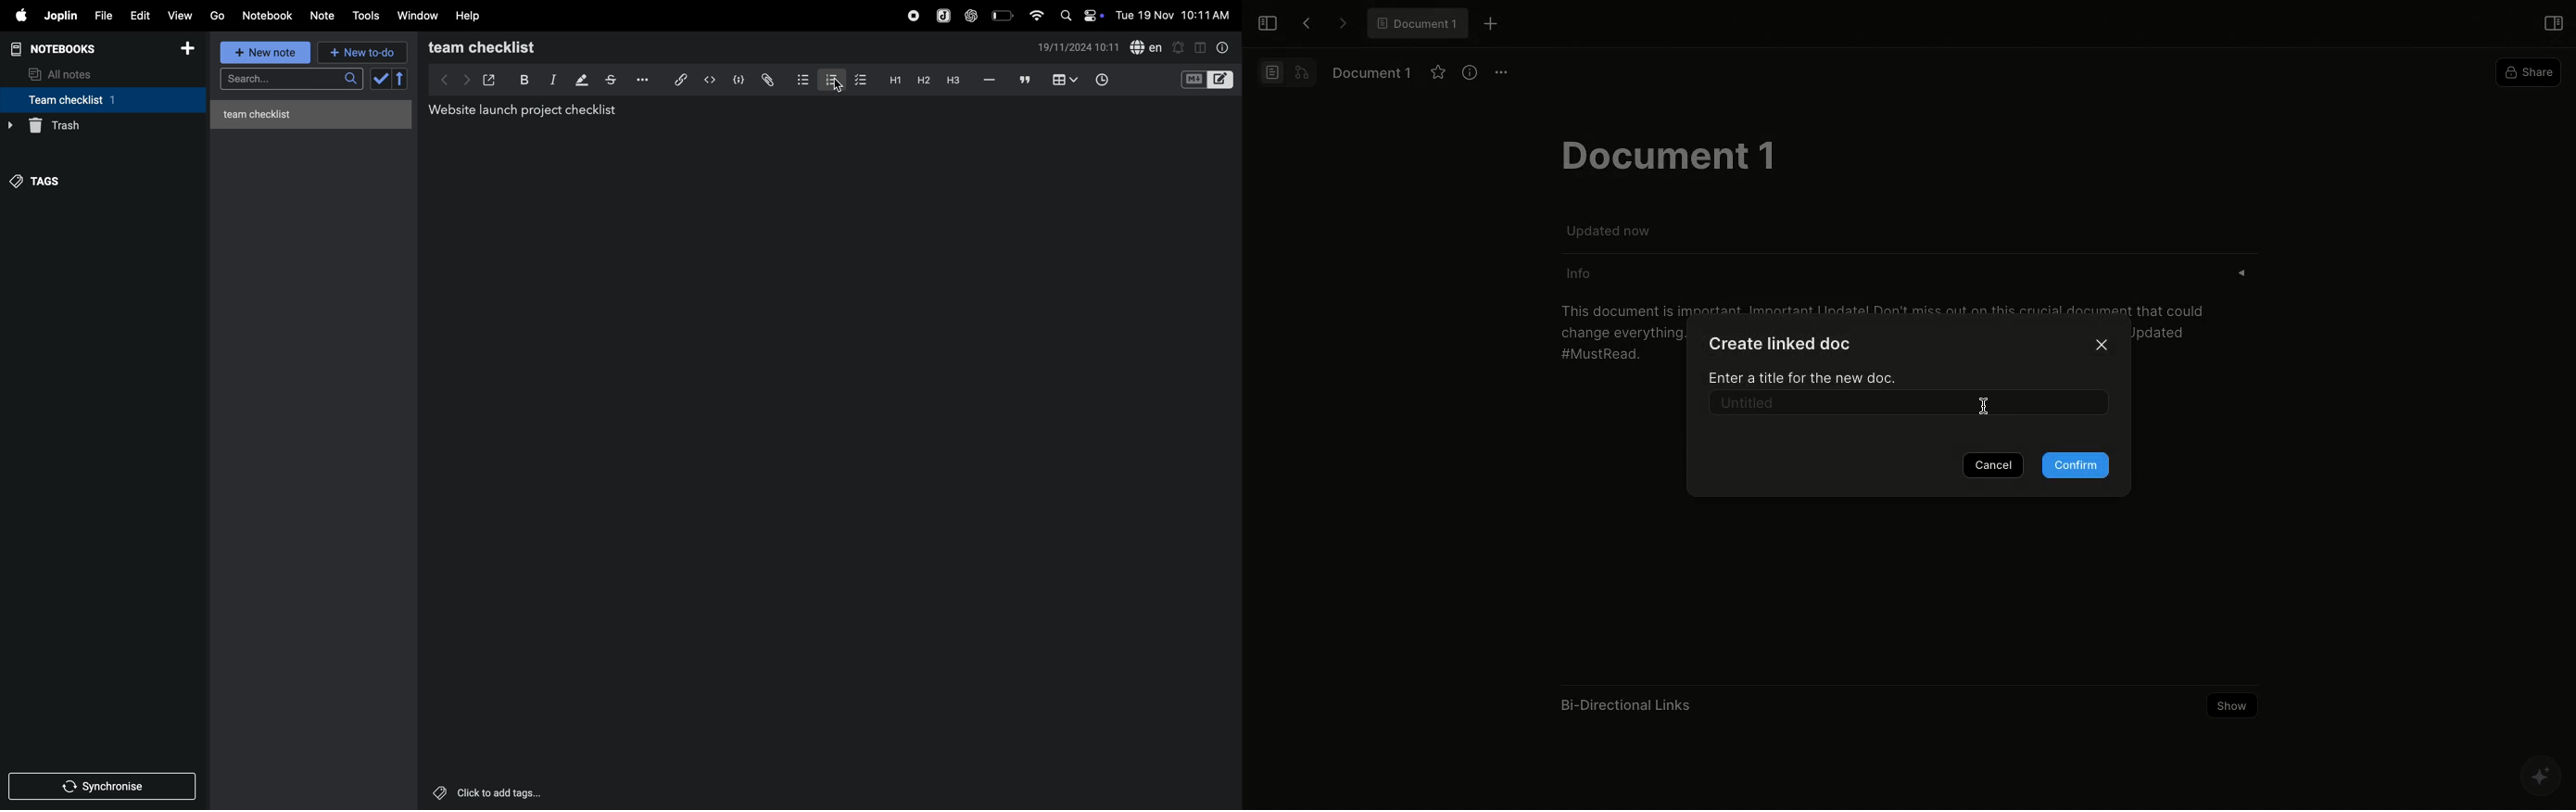 The width and height of the screenshot is (2576, 812). Describe the element at coordinates (921, 80) in the screenshot. I see `heading 2` at that location.